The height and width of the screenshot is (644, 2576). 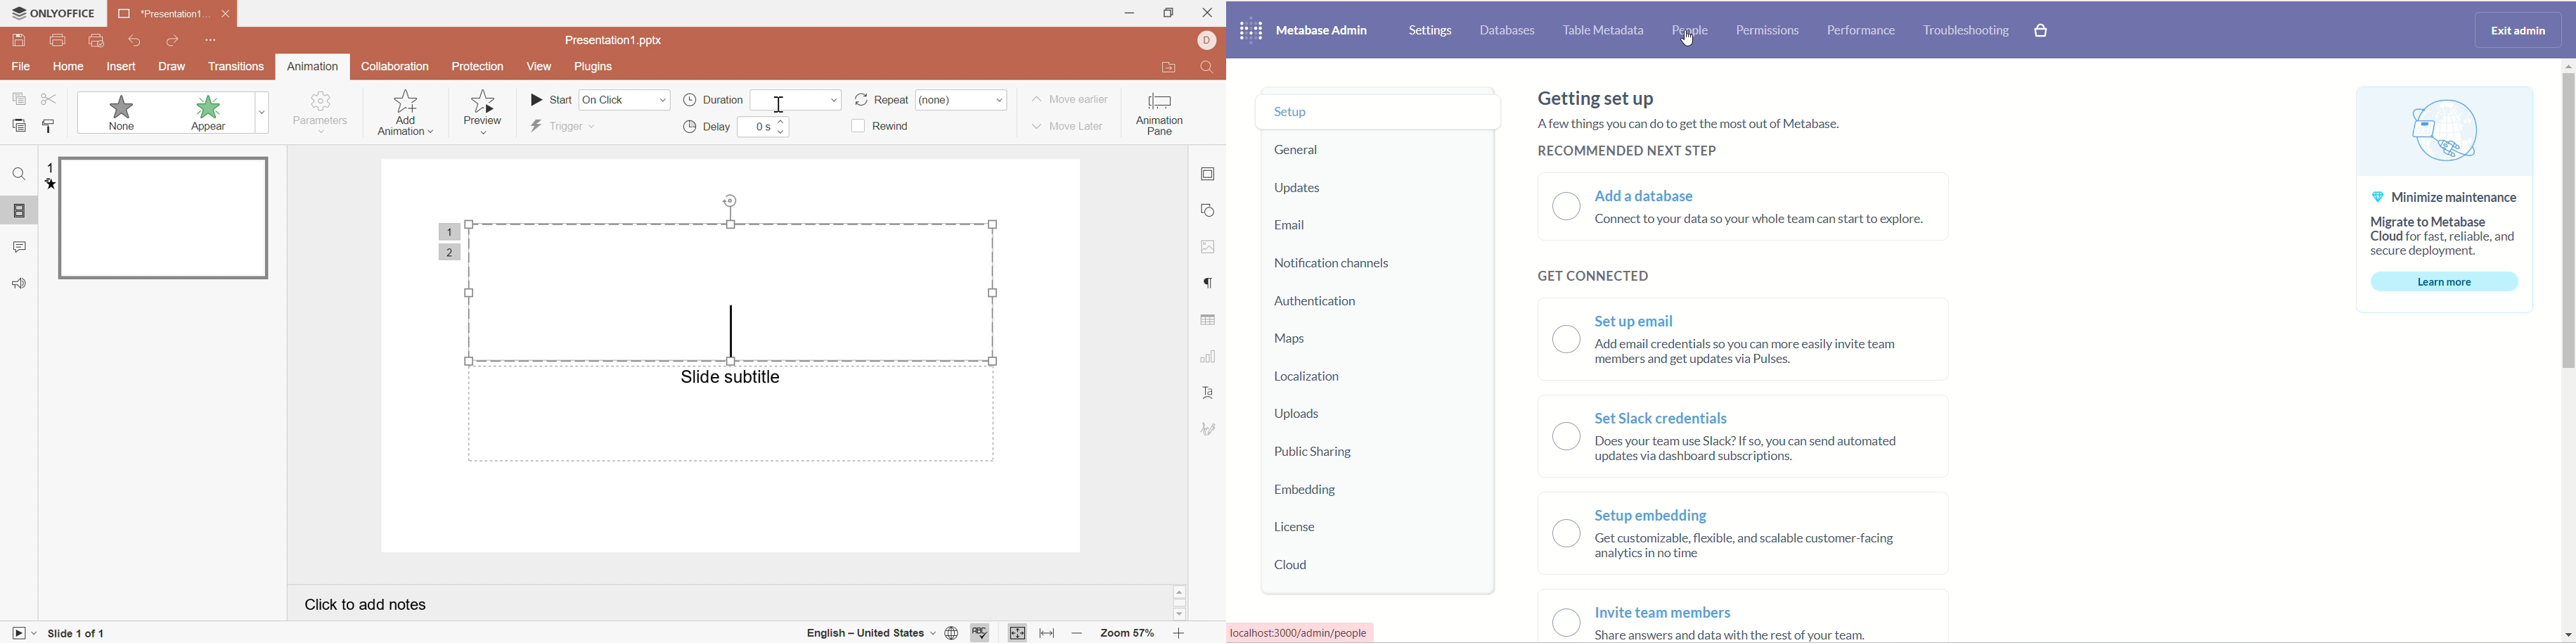 What do you see at coordinates (207, 114) in the screenshot?
I see `appear` at bounding box center [207, 114].